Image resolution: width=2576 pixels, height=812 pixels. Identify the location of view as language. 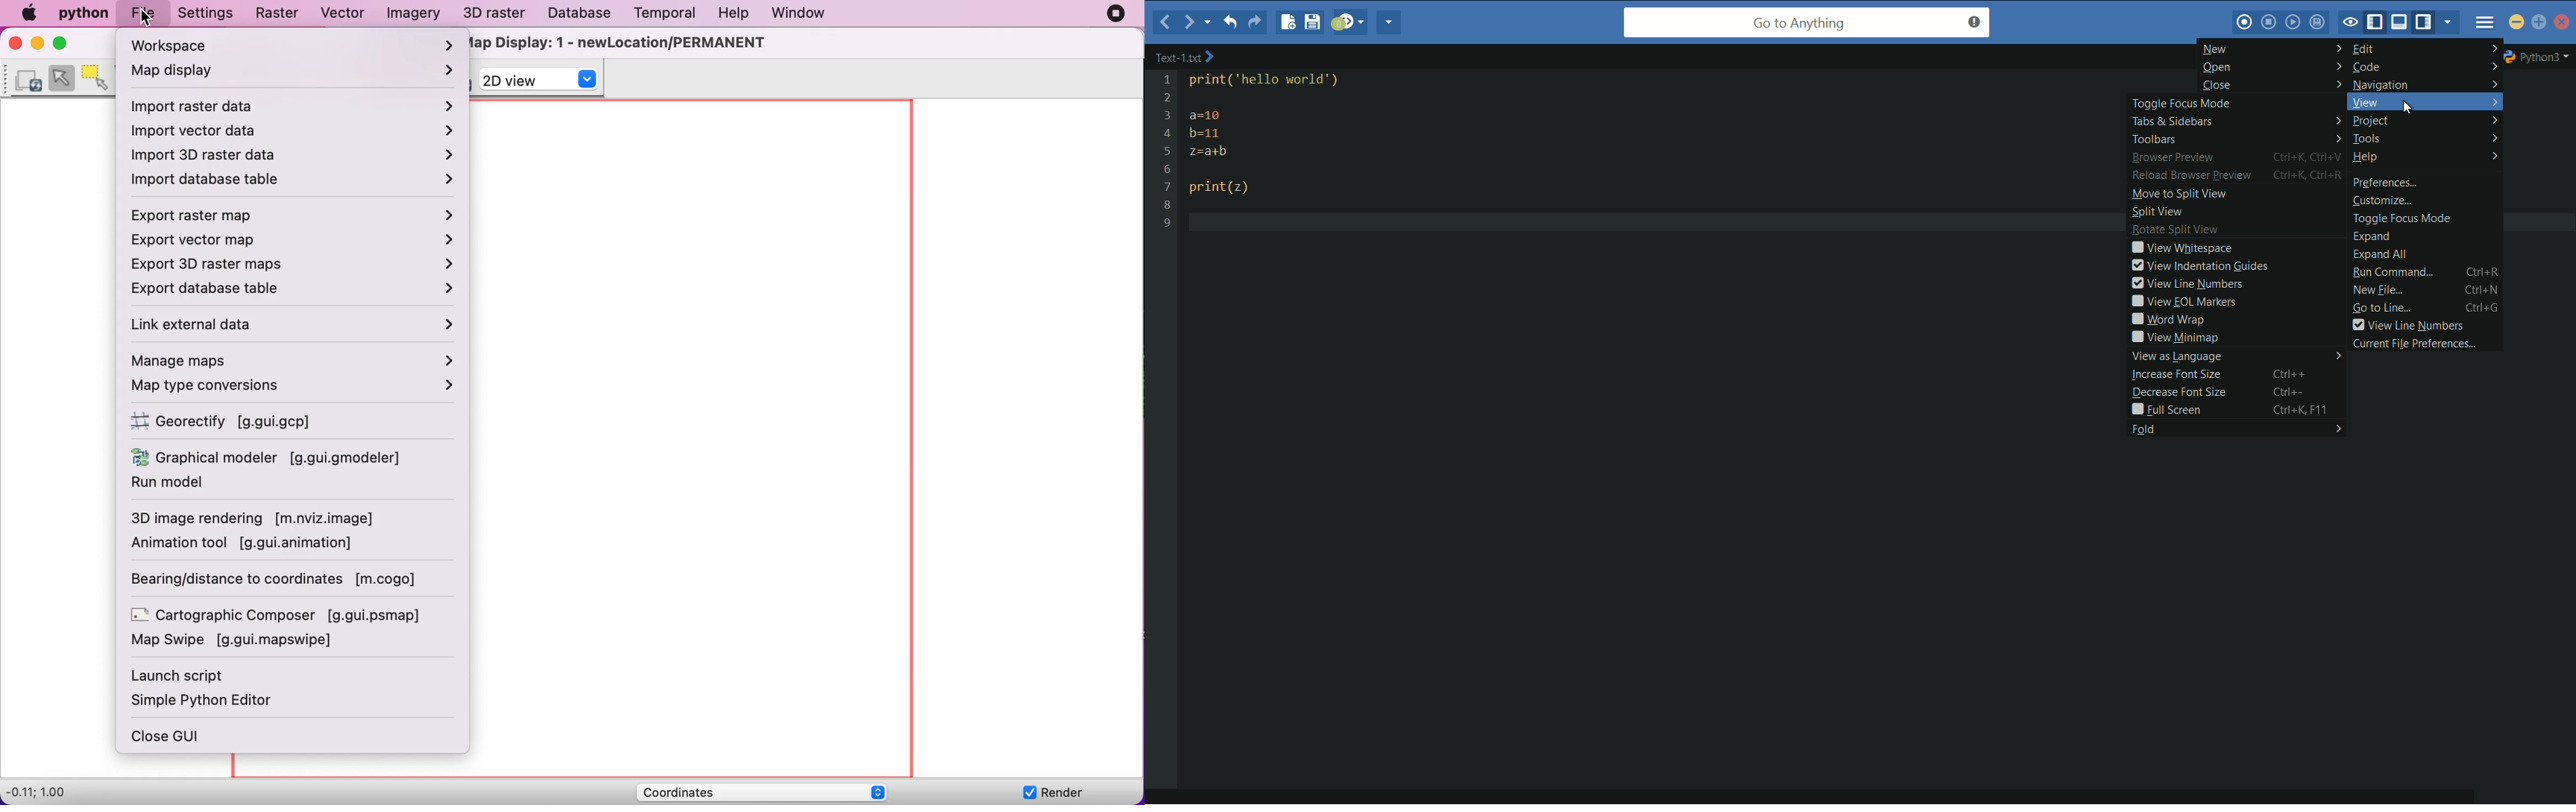
(2233, 356).